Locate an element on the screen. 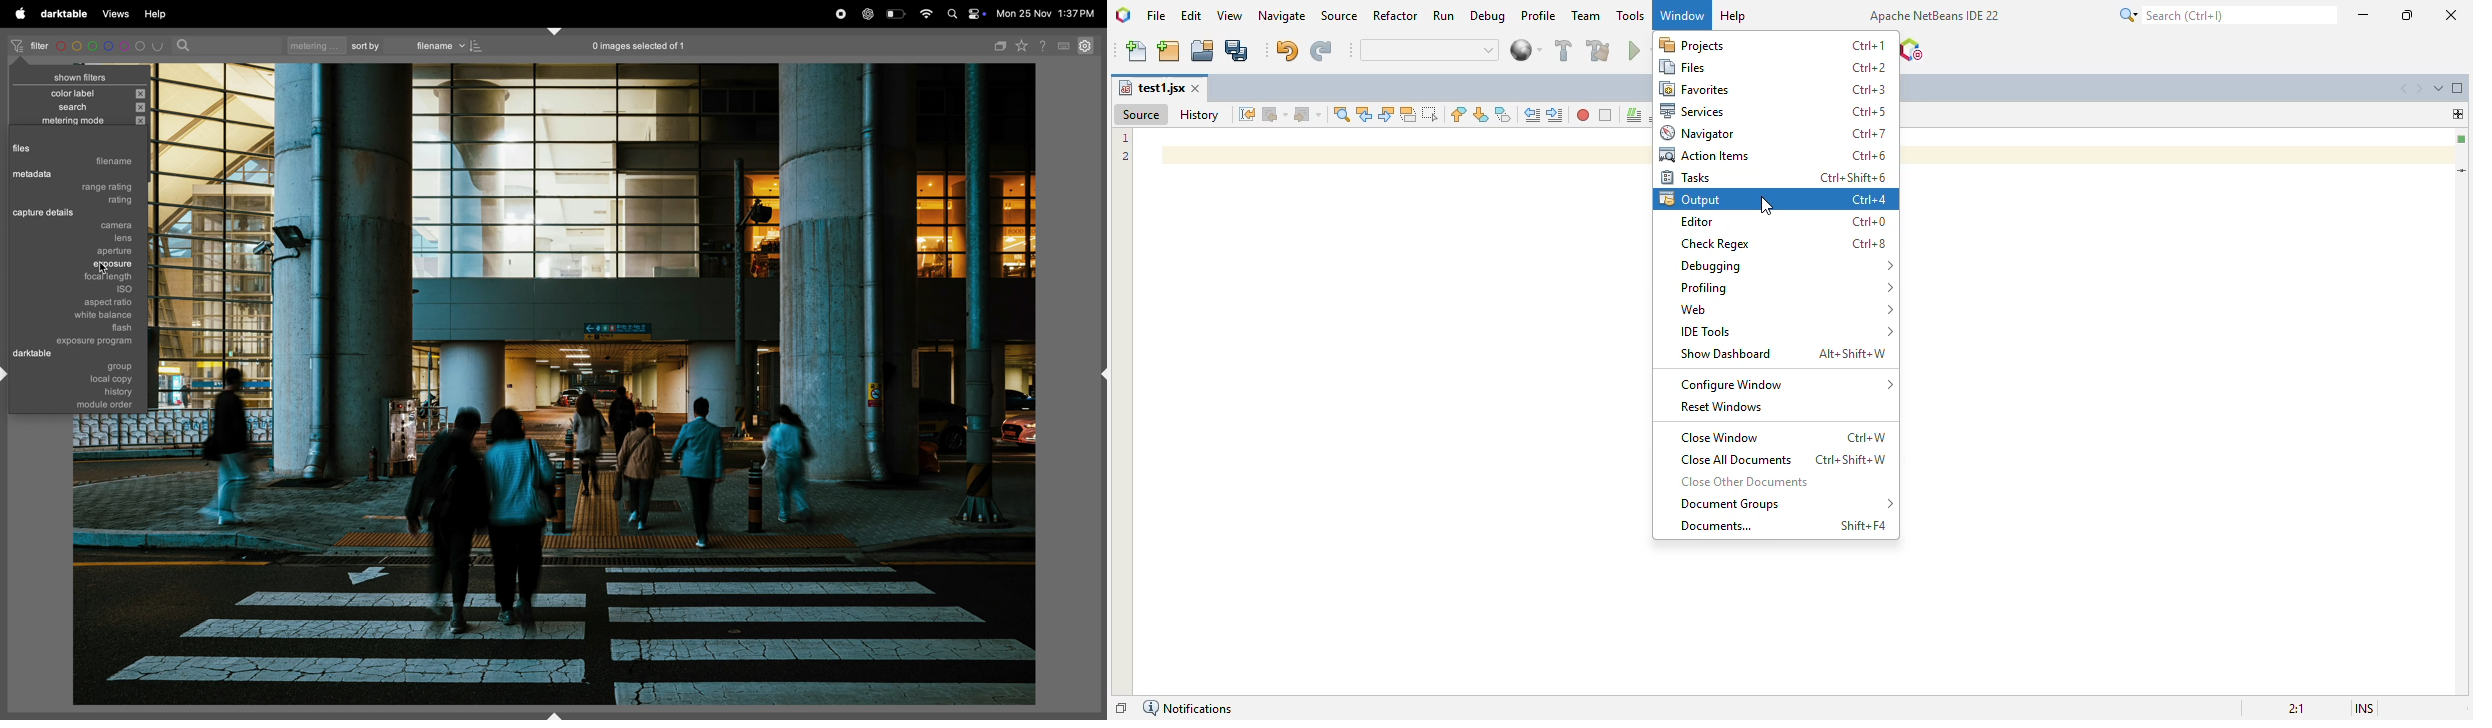 Image resolution: width=2492 pixels, height=728 pixels. rating is located at coordinates (84, 201).